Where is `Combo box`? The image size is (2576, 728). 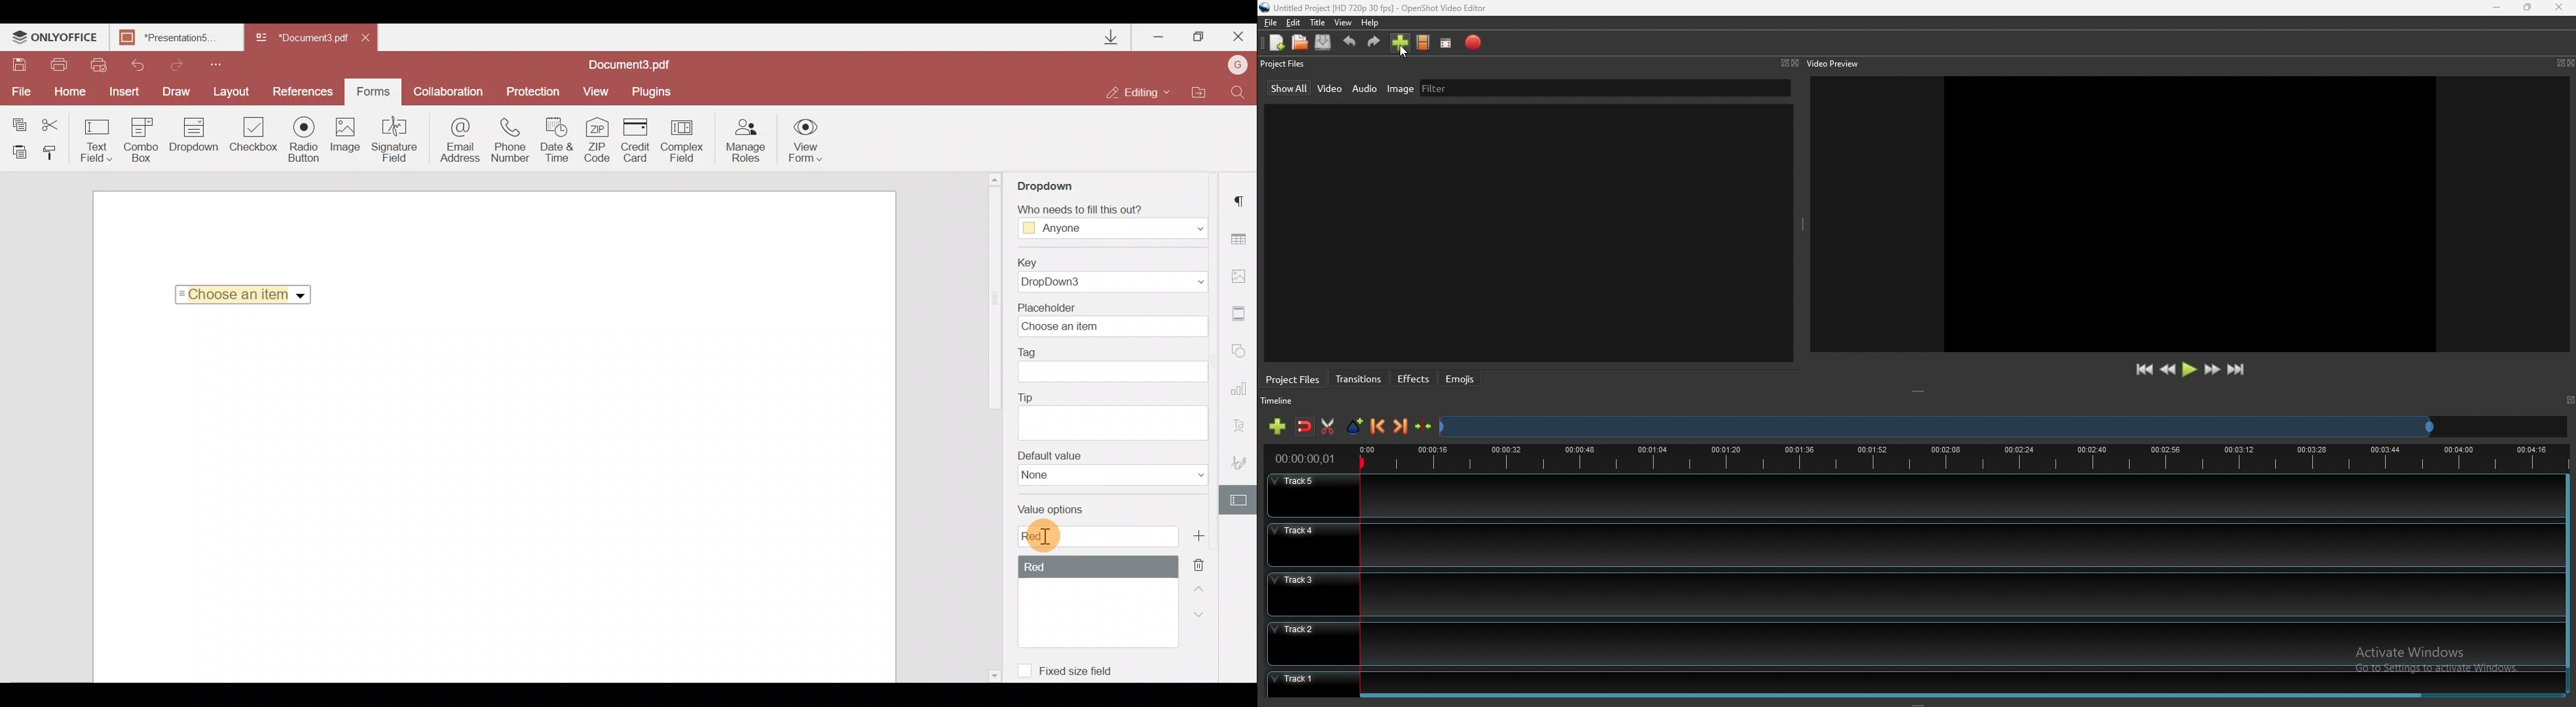 Combo box is located at coordinates (140, 140).